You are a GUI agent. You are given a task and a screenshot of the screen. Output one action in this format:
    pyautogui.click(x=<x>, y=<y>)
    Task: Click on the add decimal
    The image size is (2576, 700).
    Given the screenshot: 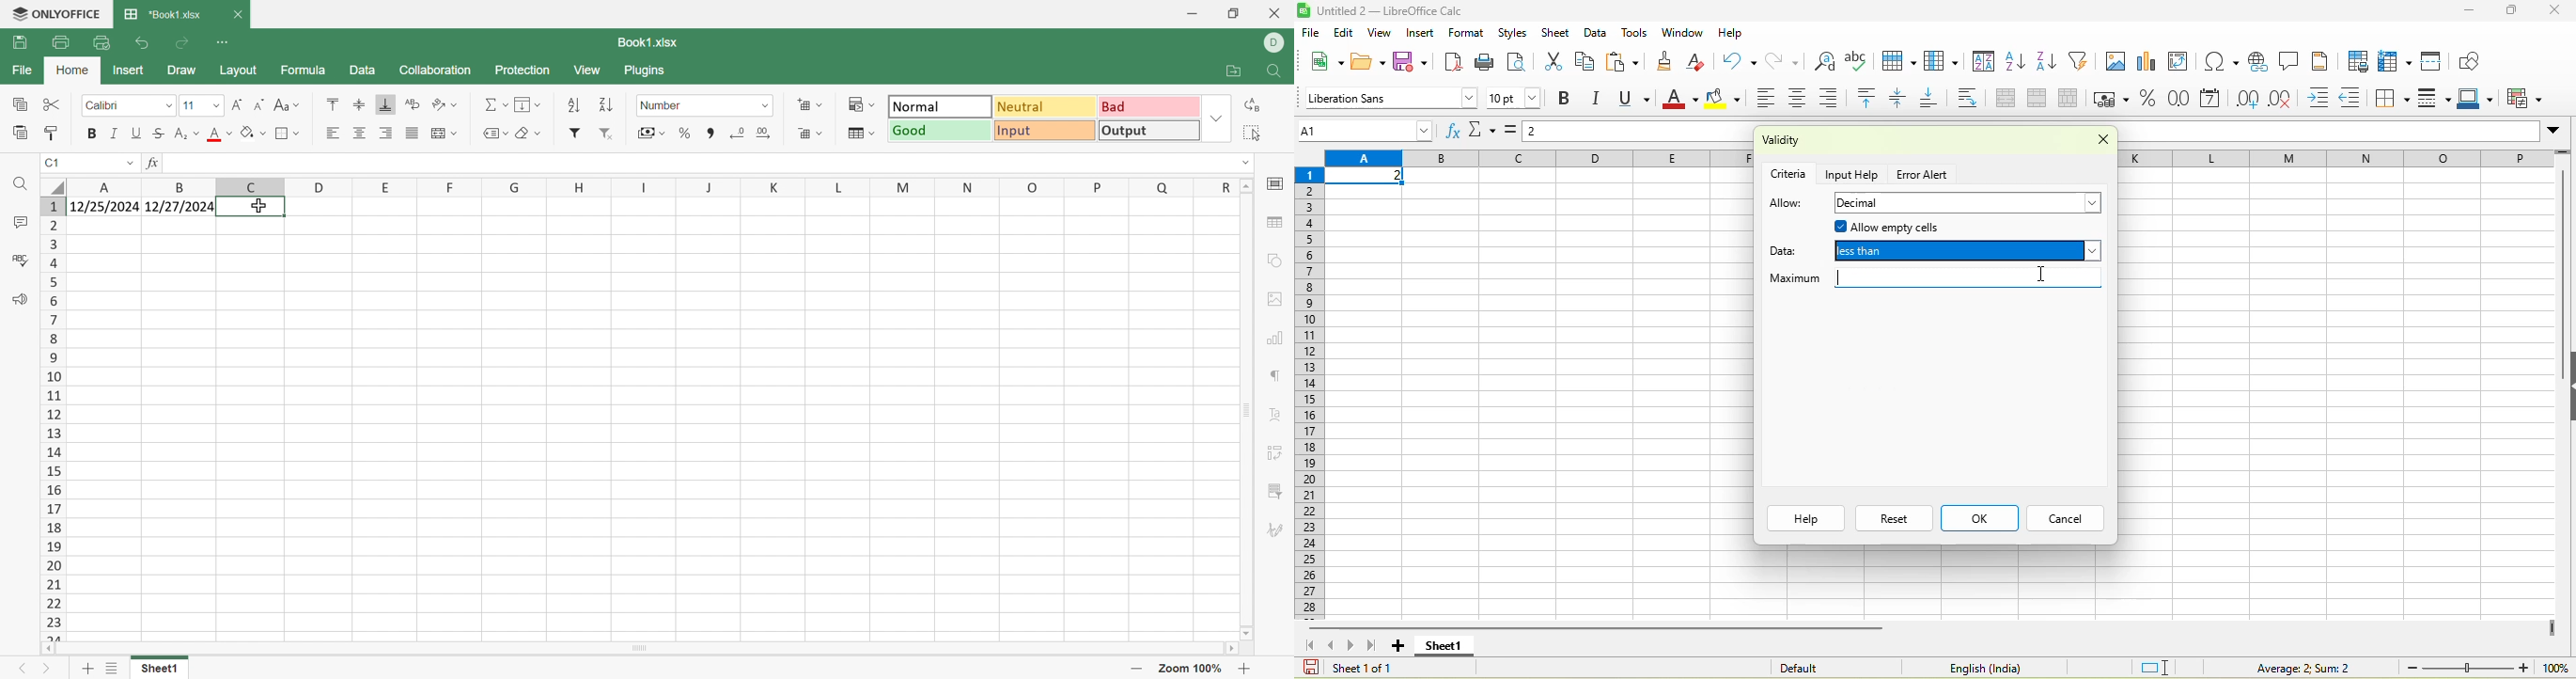 What is the action you would take?
    pyautogui.click(x=2248, y=99)
    